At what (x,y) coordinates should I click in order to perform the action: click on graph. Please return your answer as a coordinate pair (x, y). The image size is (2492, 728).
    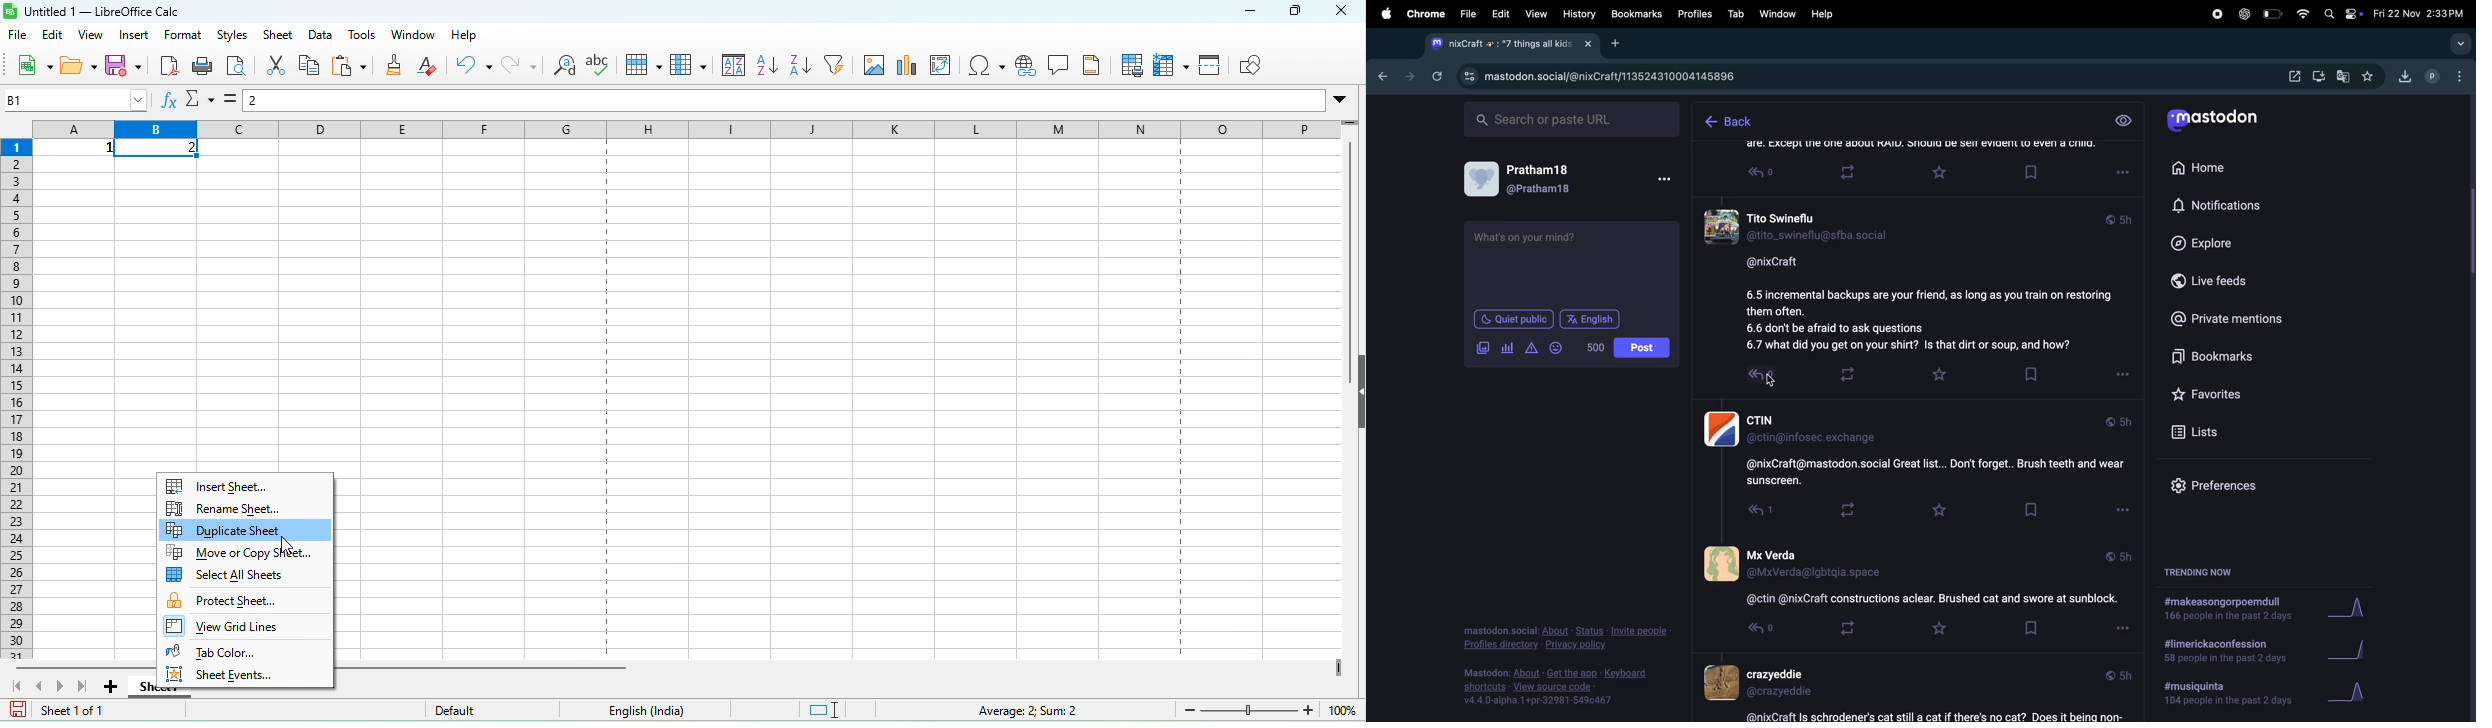
    Looking at the image, I should click on (2349, 609).